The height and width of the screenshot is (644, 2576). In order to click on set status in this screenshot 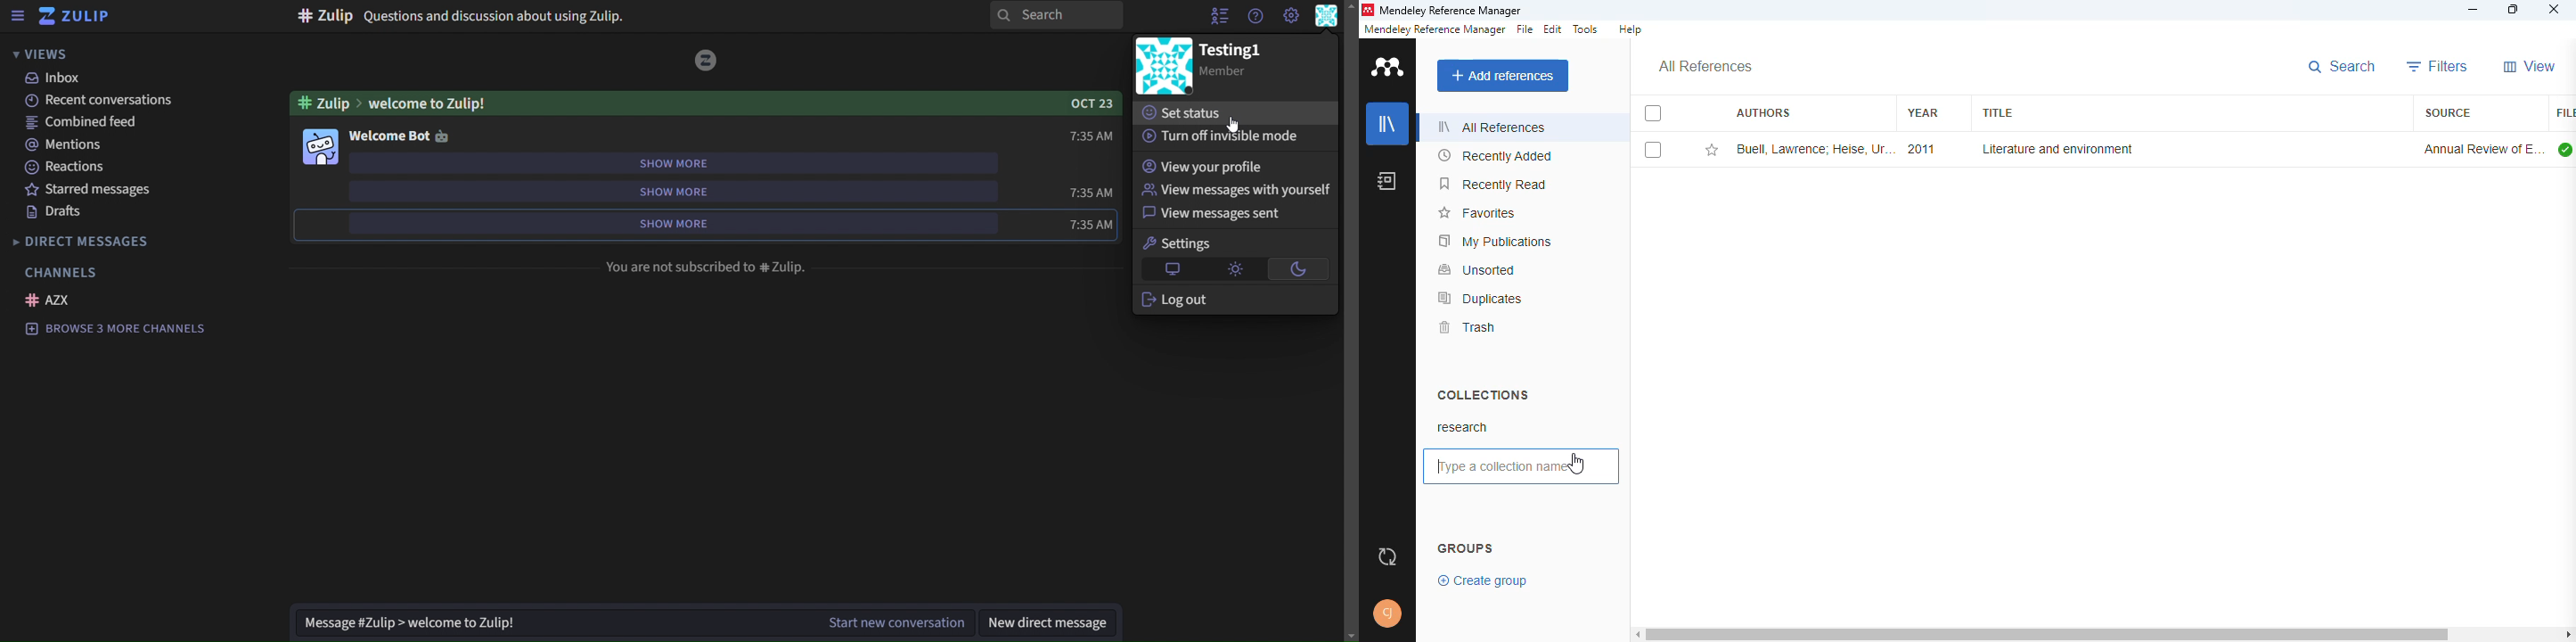, I will do `click(1187, 111)`.